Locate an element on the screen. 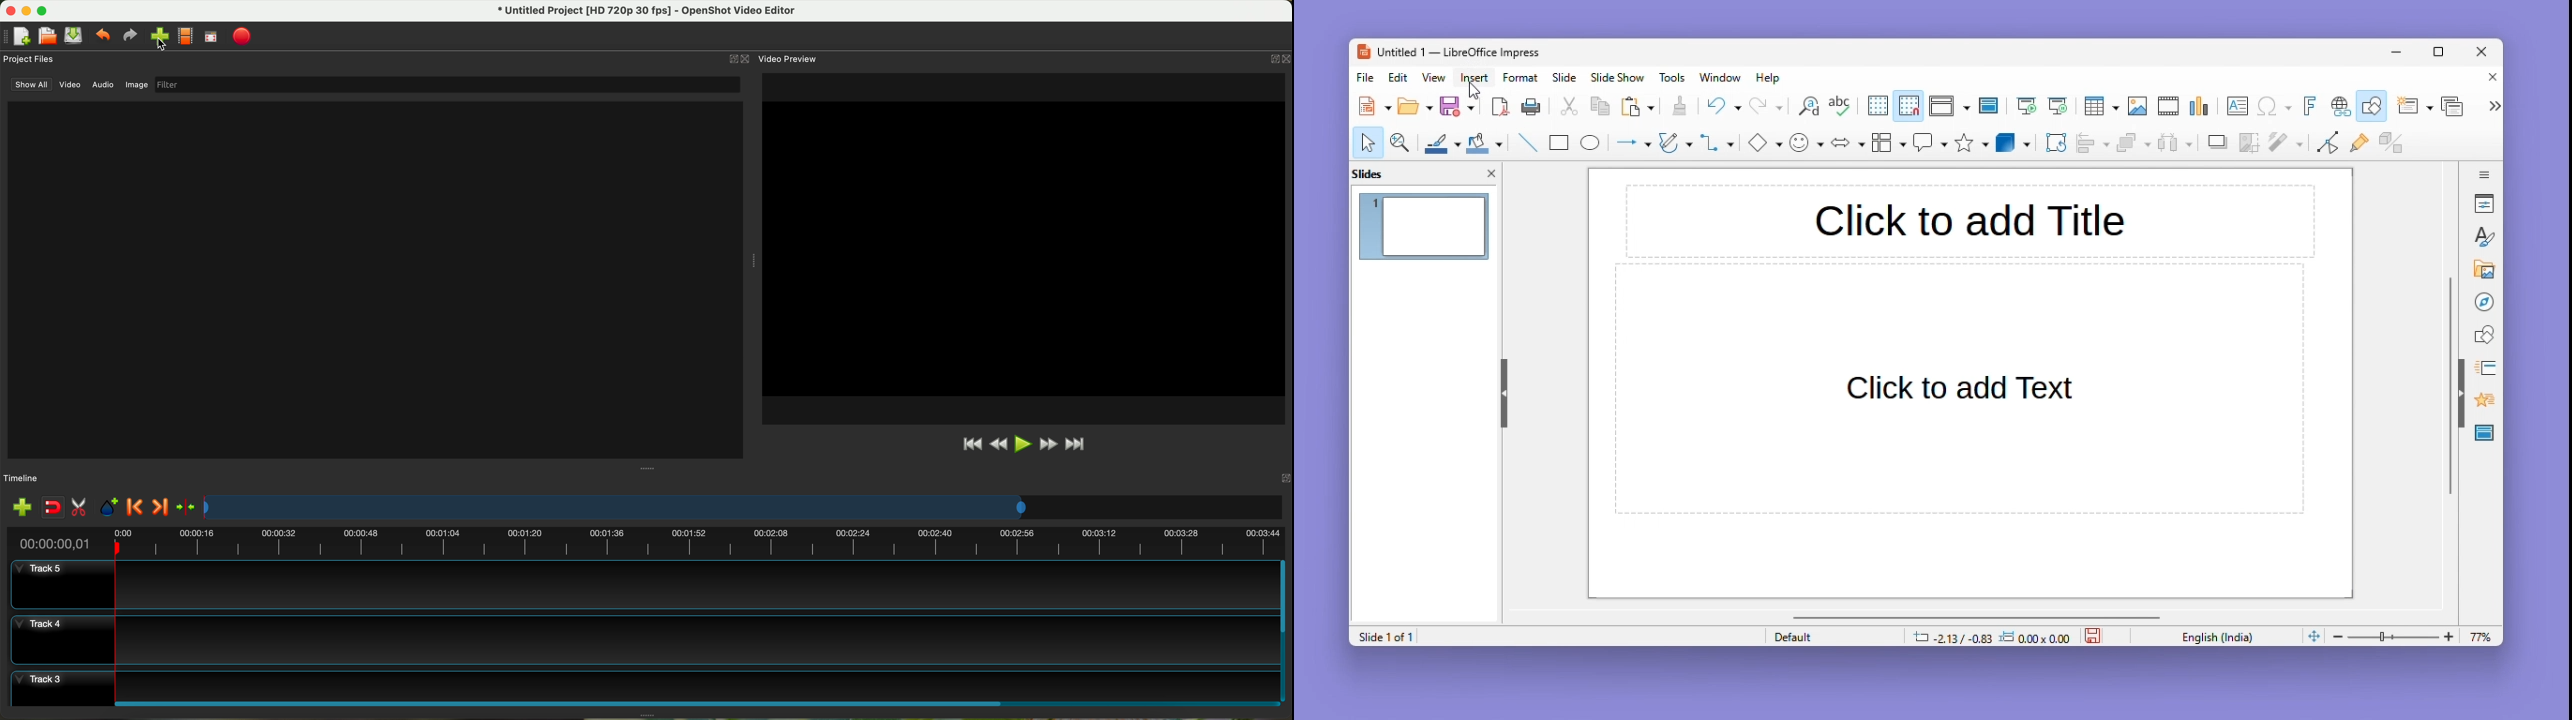  Slides is located at coordinates (1378, 173).